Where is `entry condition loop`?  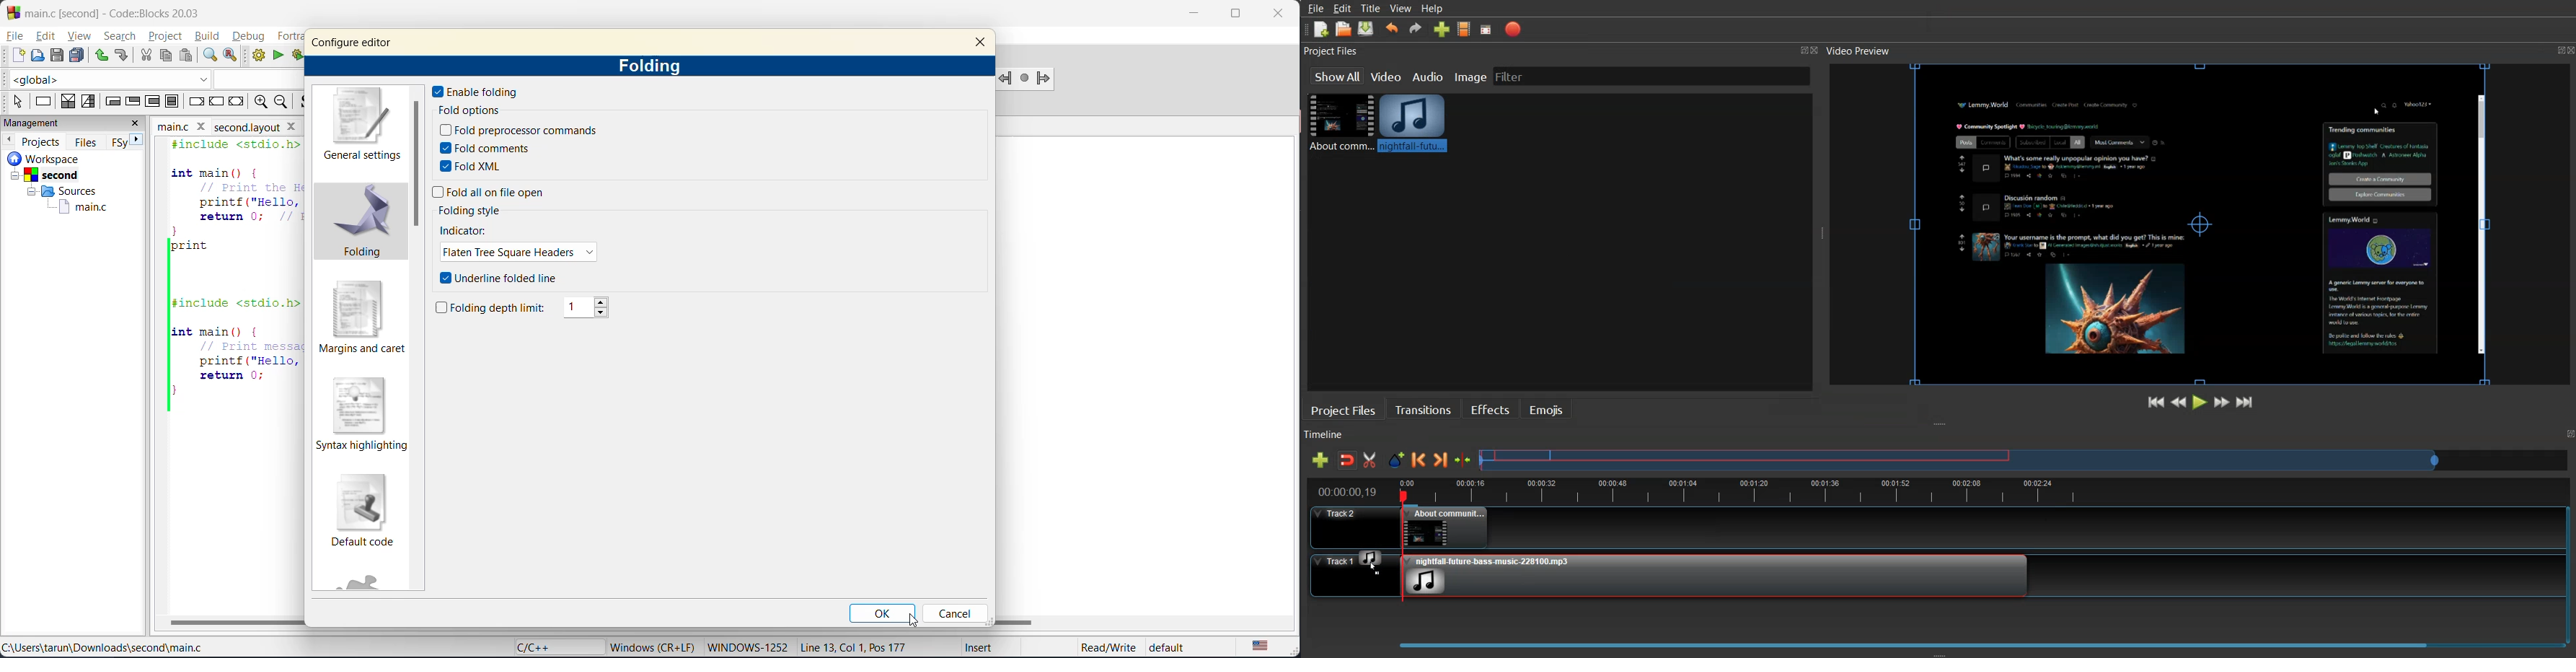 entry condition loop is located at coordinates (112, 100).